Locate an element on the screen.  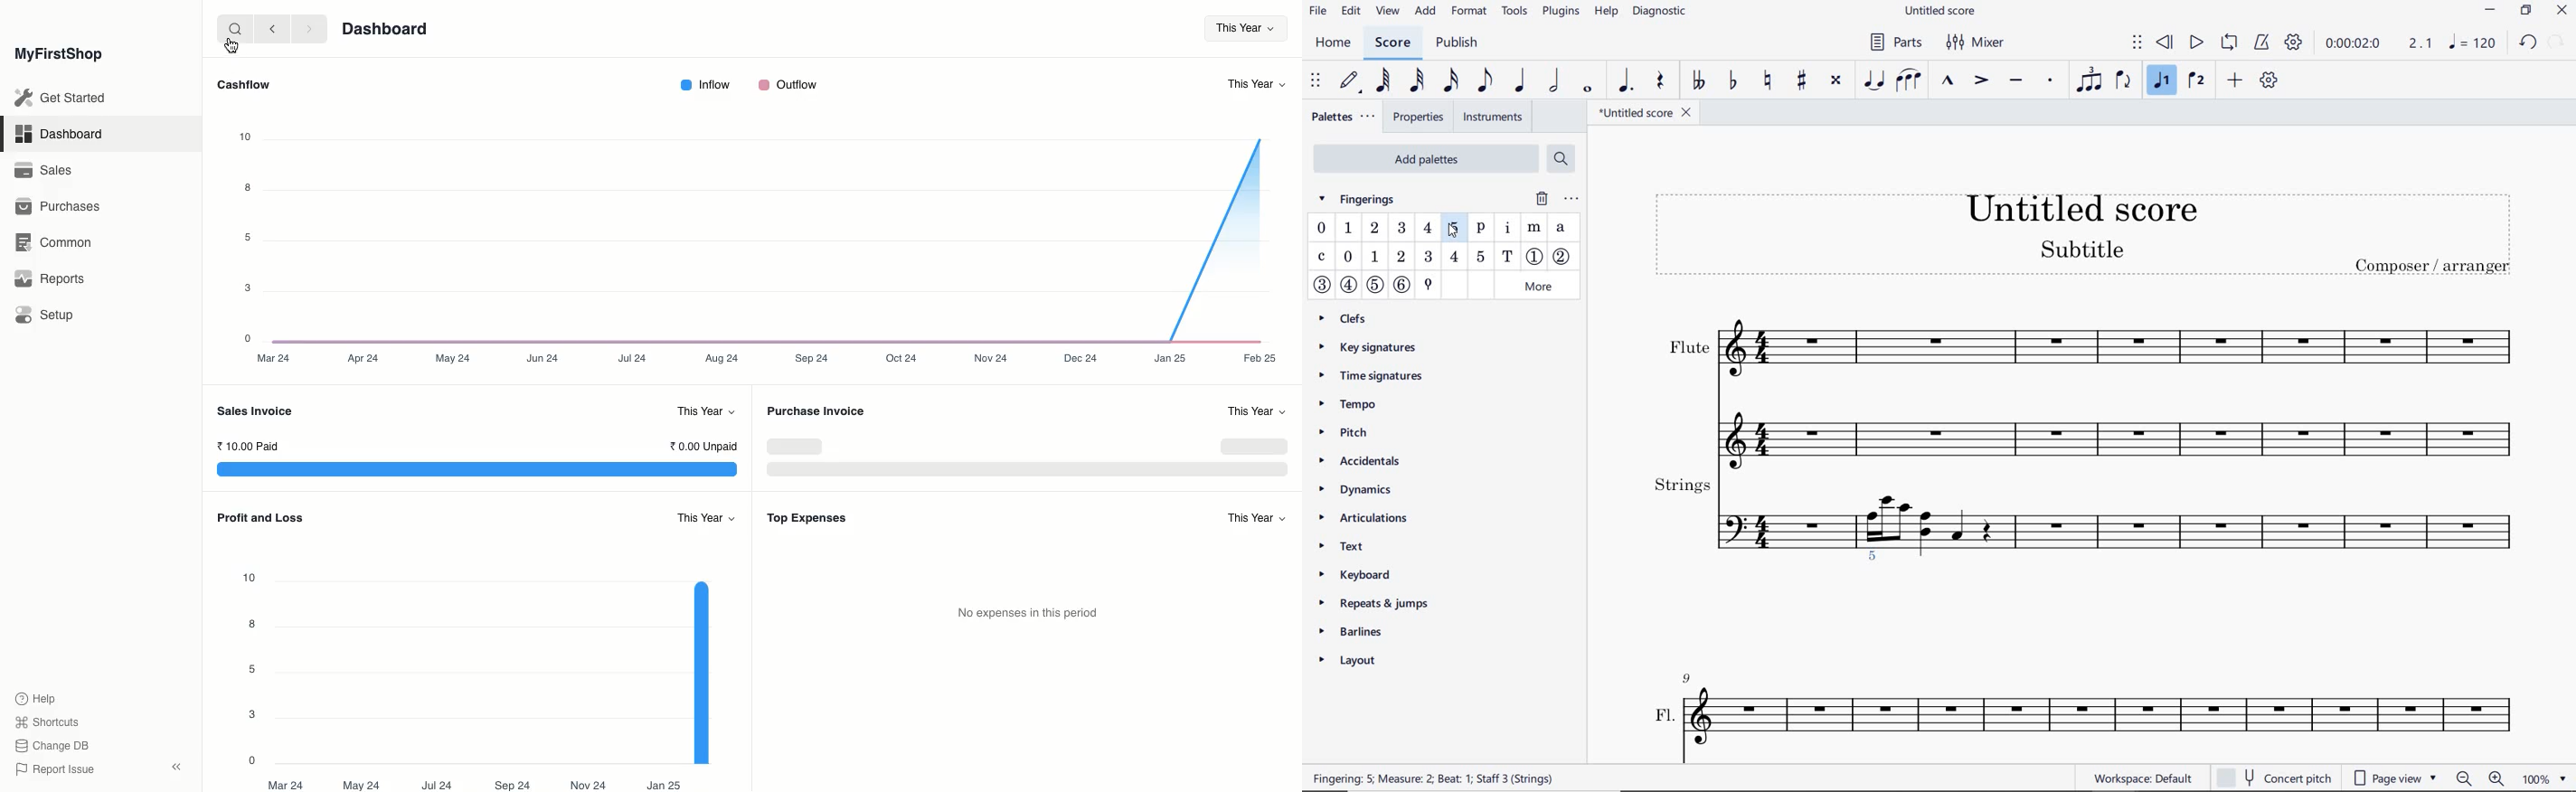
Top Expenses is located at coordinates (809, 517).